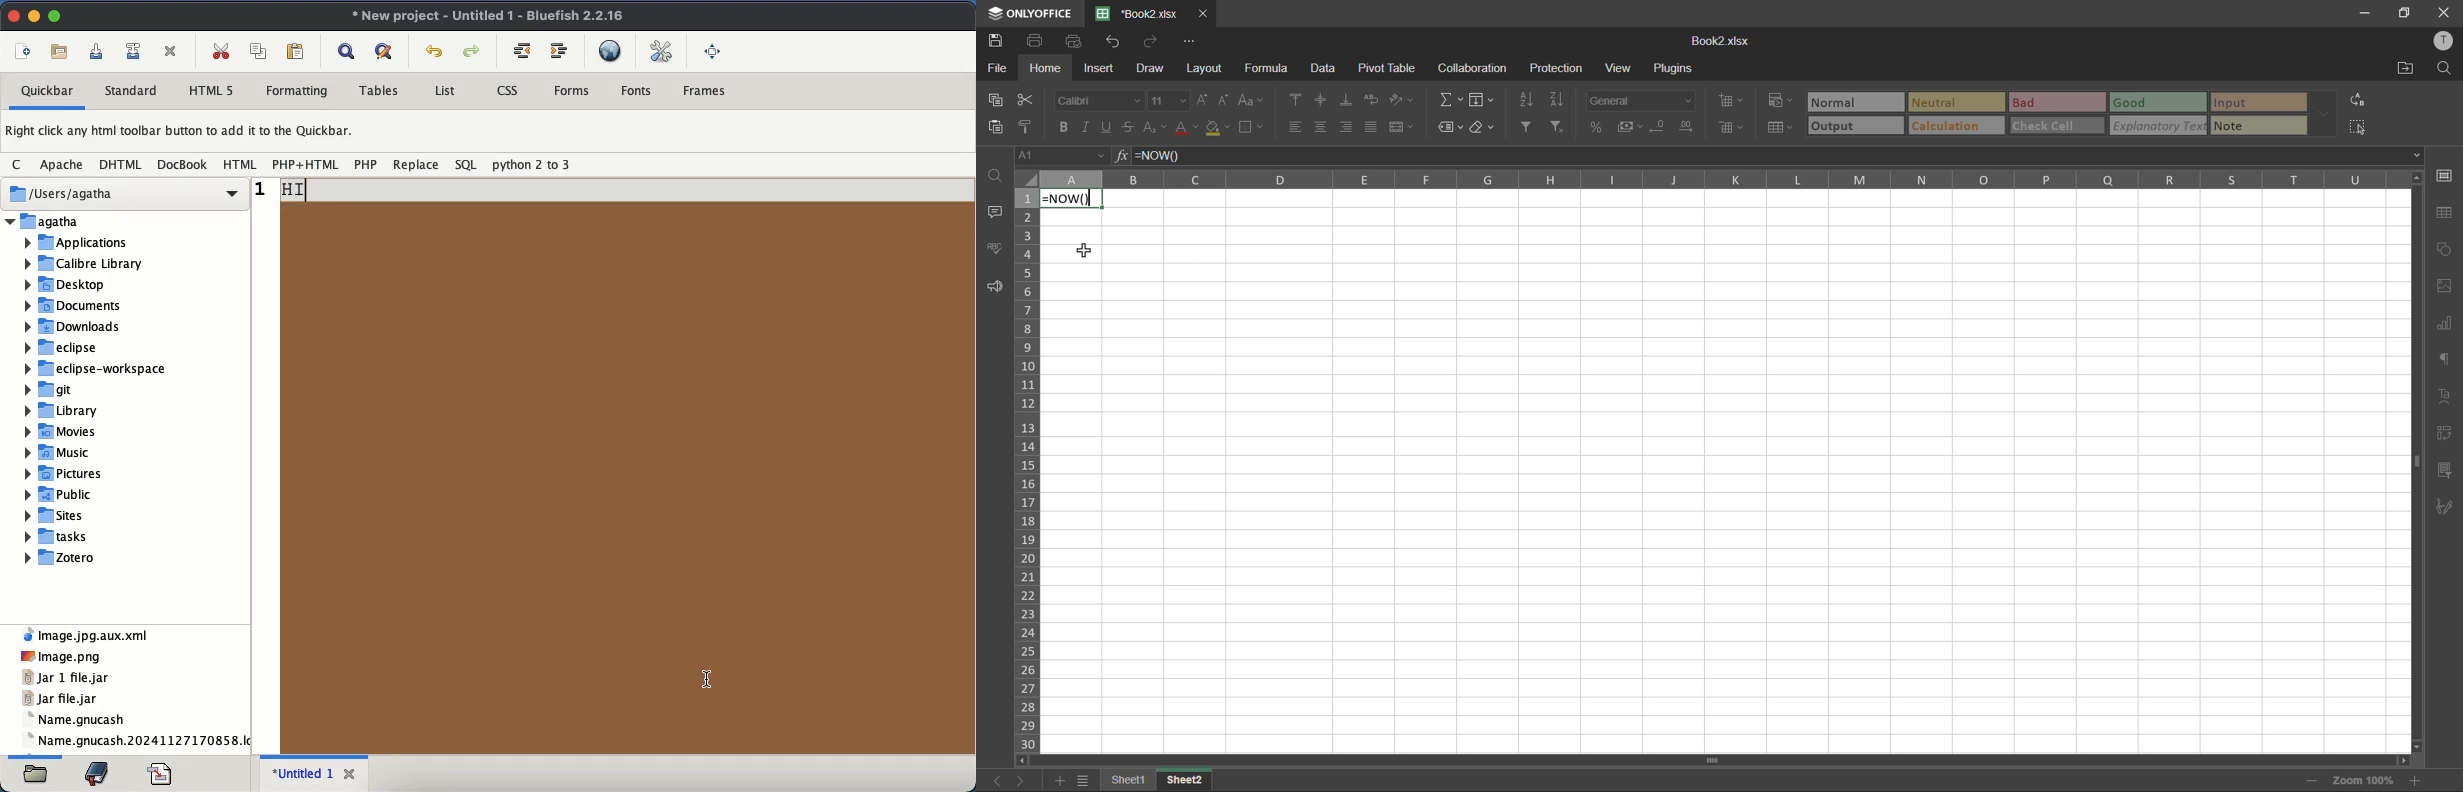 Image resolution: width=2464 pixels, height=812 pixels. Describe the element at coordinates (1350, 100) in the screenshot. I see `align bottom` at that location.